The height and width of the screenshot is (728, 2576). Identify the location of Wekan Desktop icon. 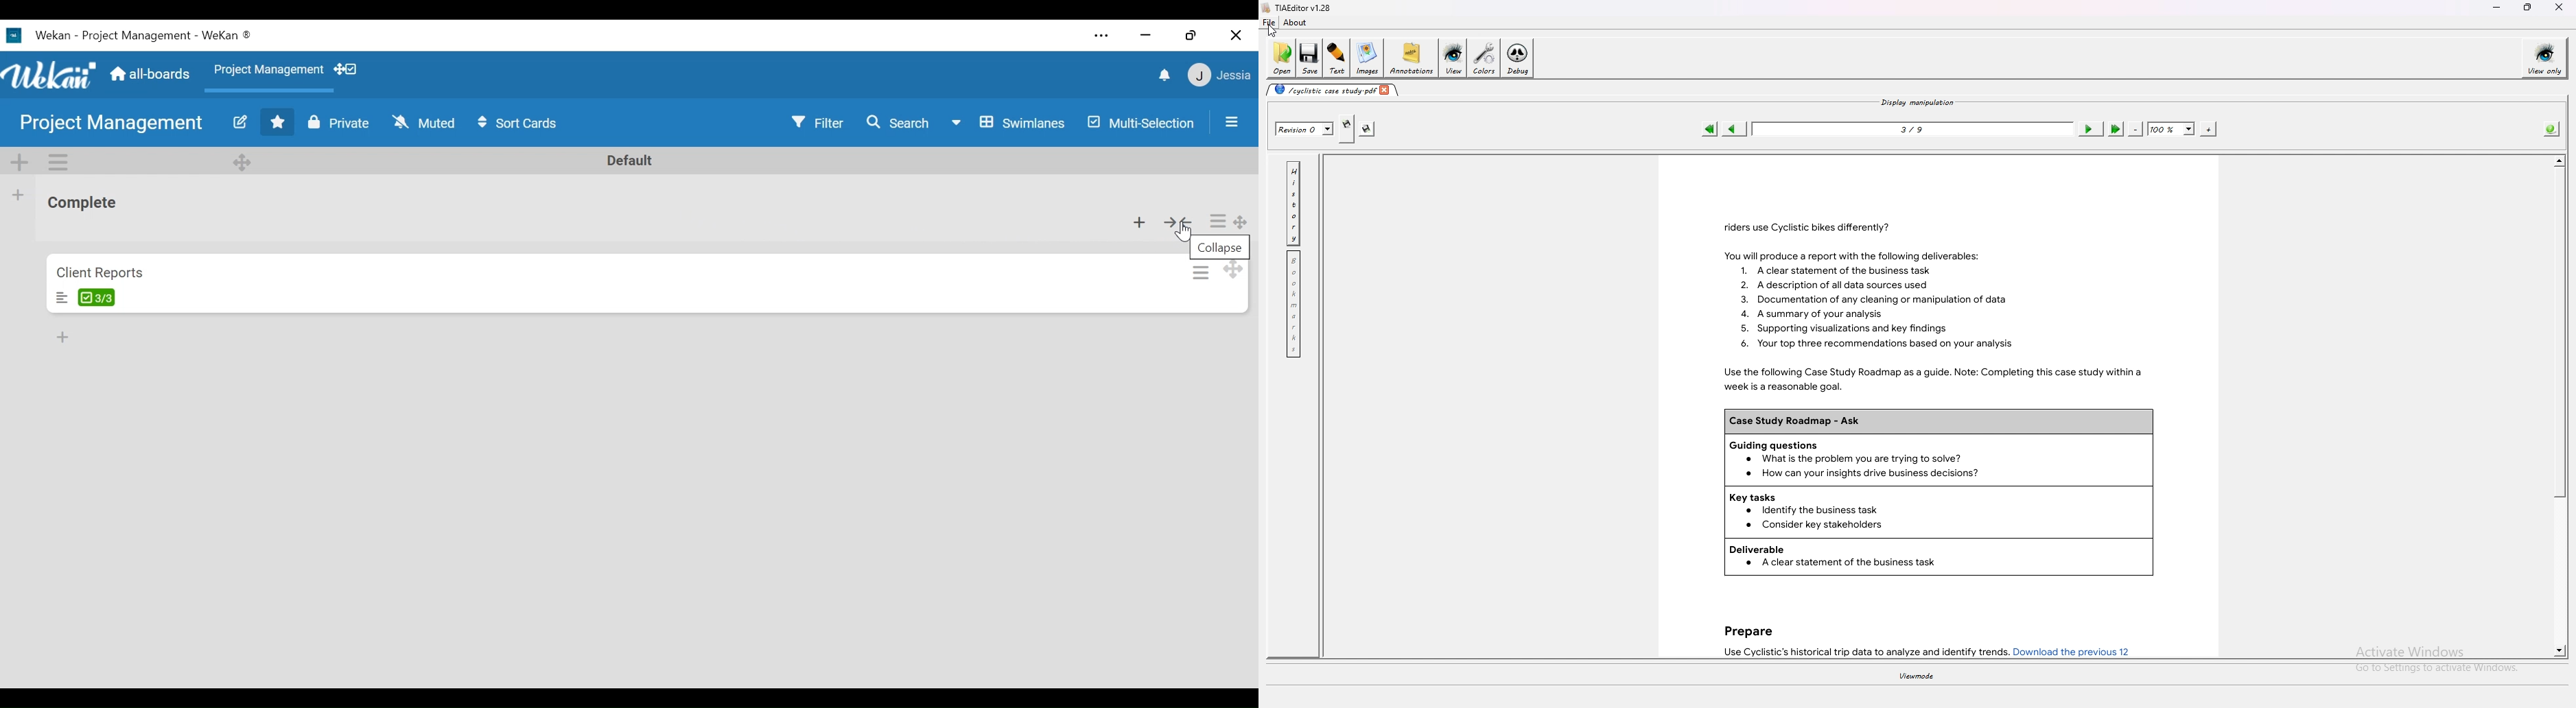
(36, 34).